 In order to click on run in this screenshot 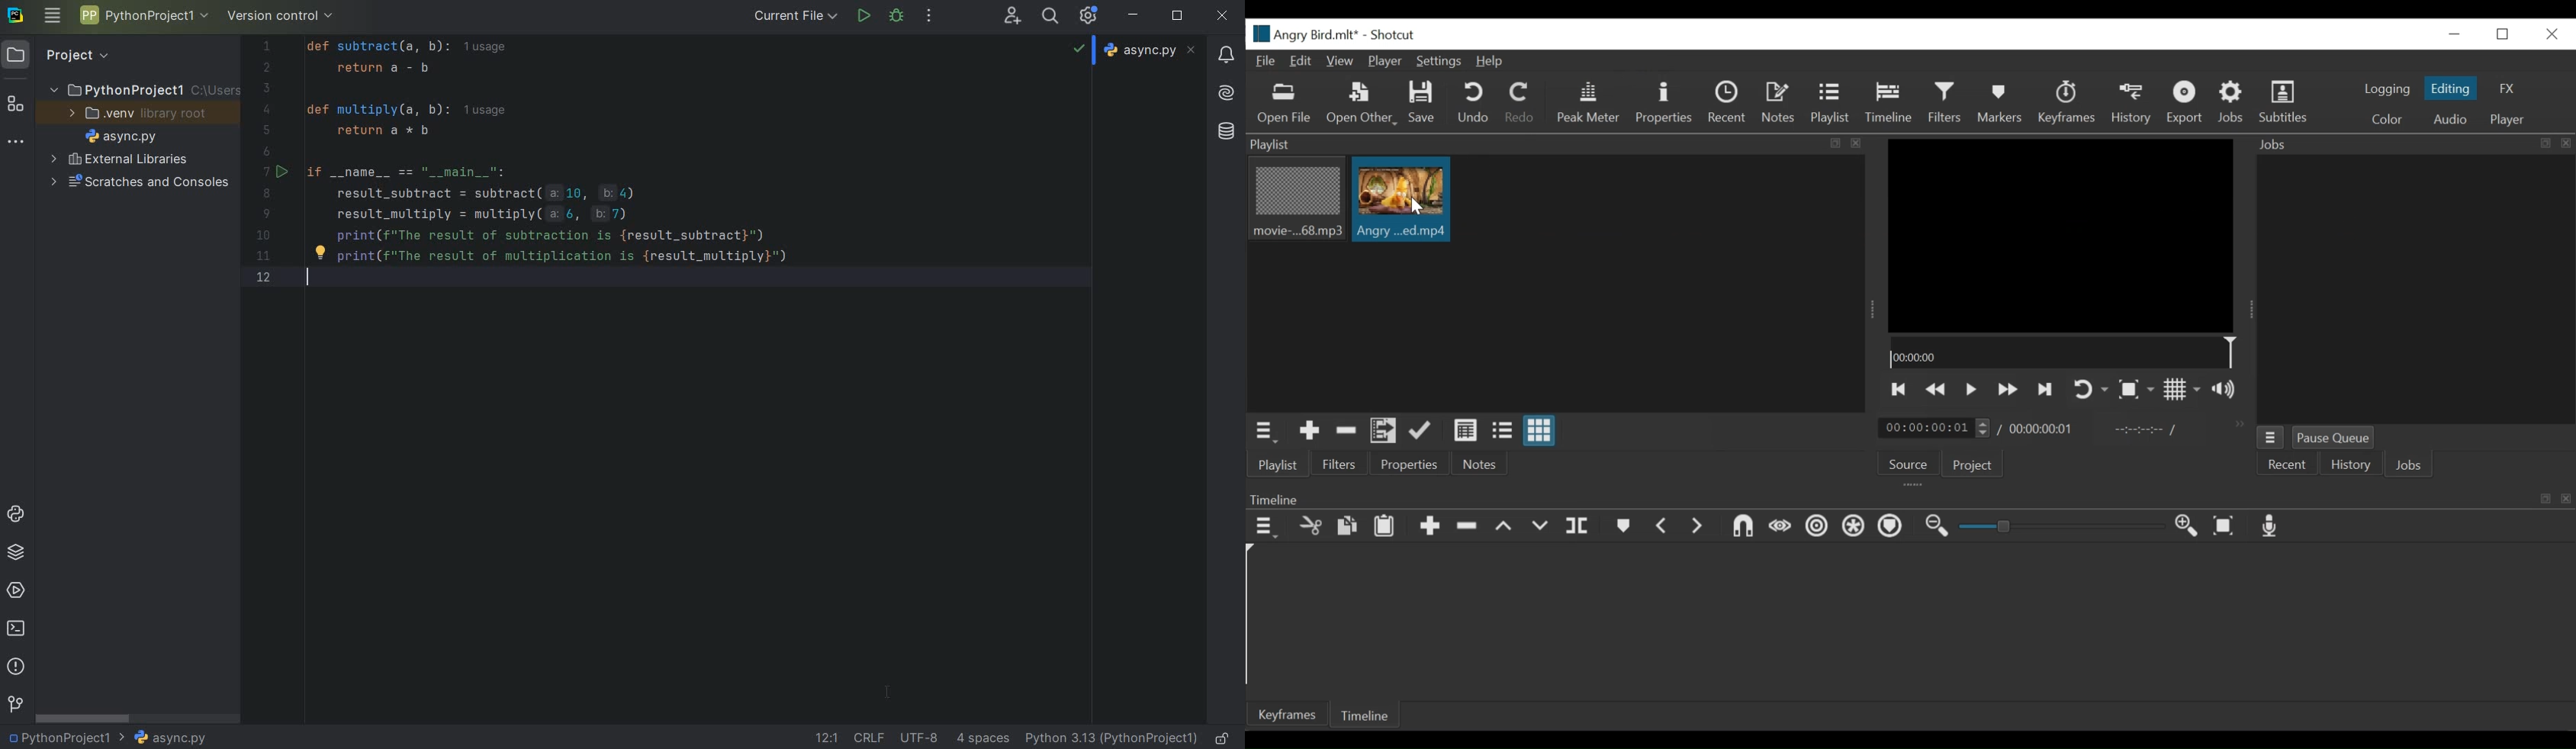, I will do `click(863, 16)`.